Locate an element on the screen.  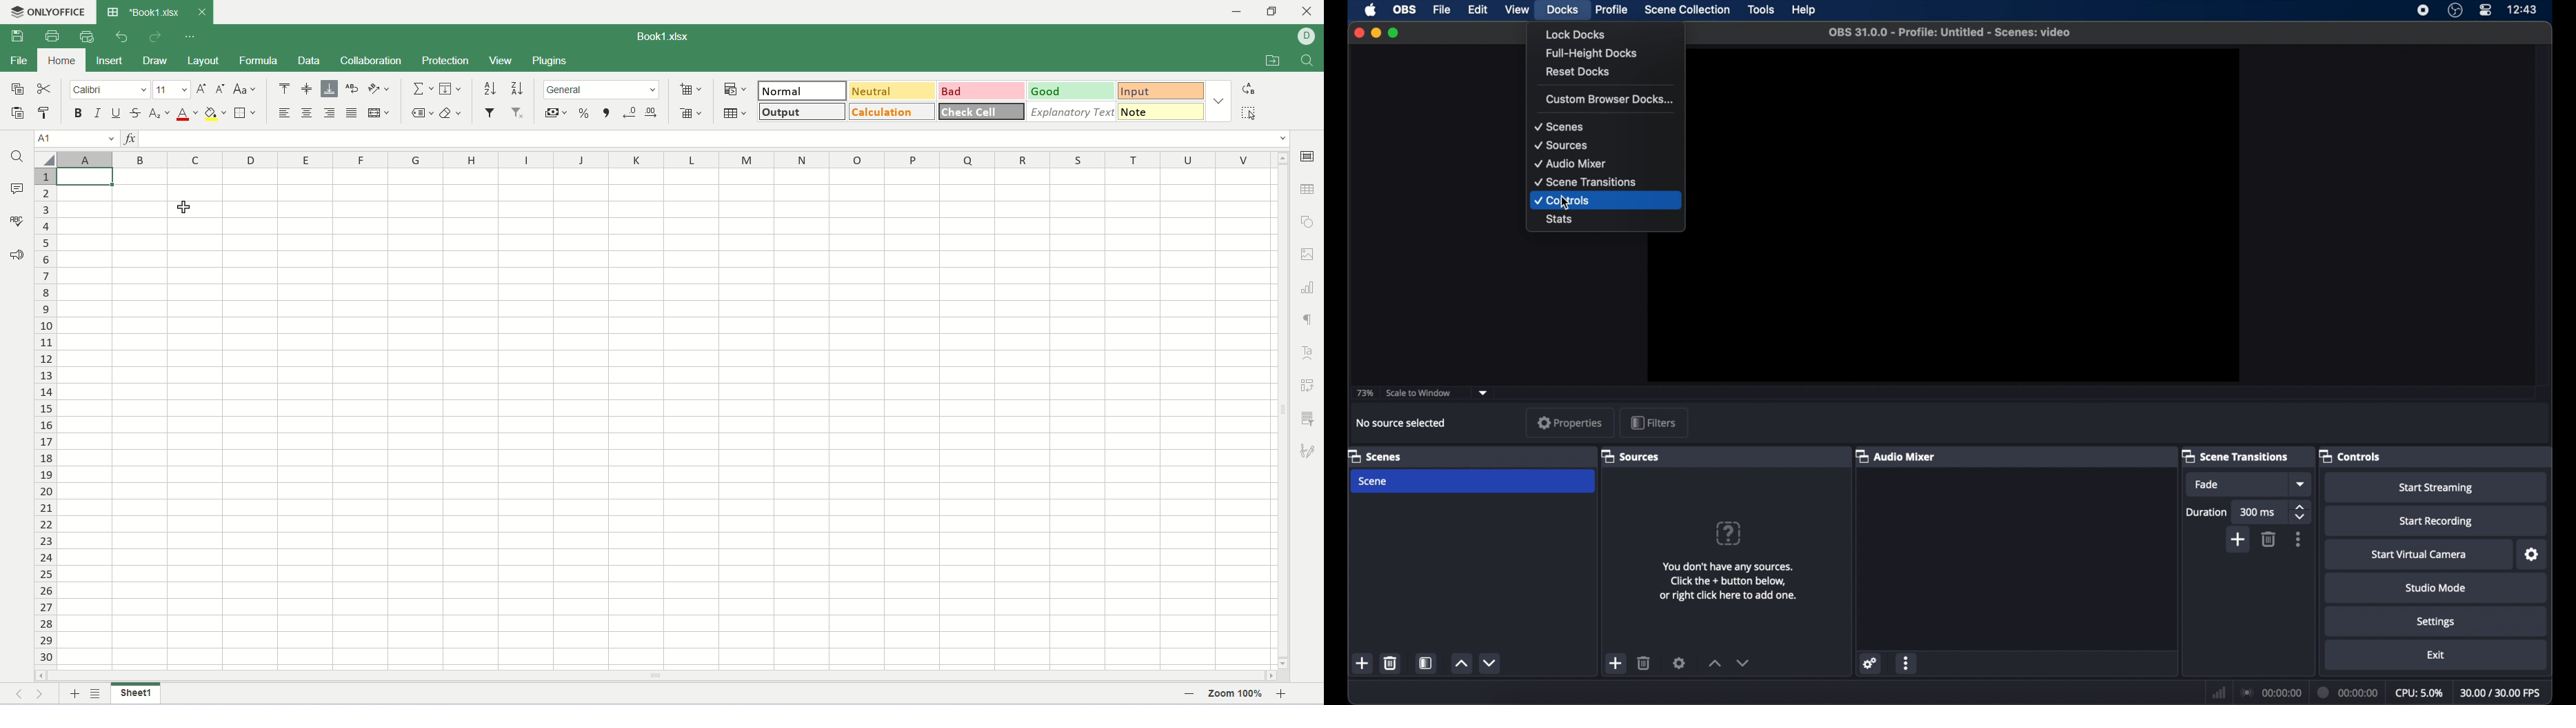
remove filter is located at coordinates (516, 113).